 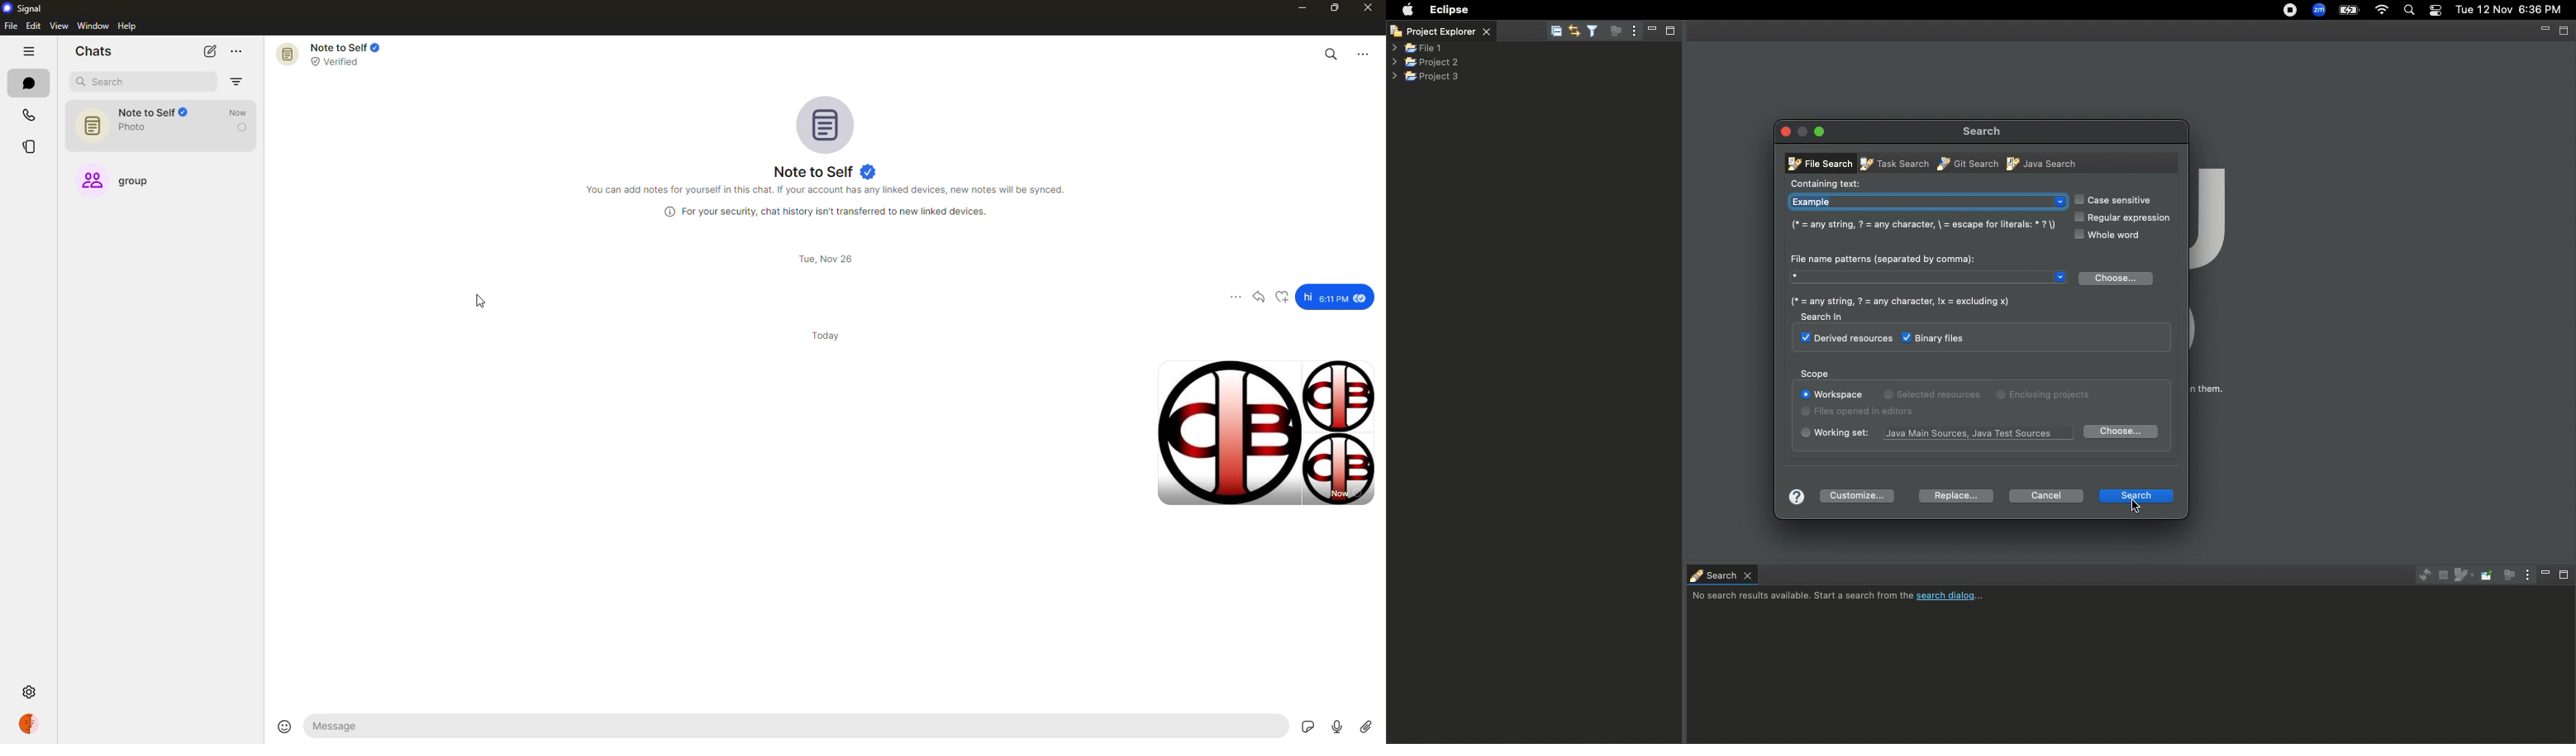 I want to click on images sent, so click(x=1263, y=431).